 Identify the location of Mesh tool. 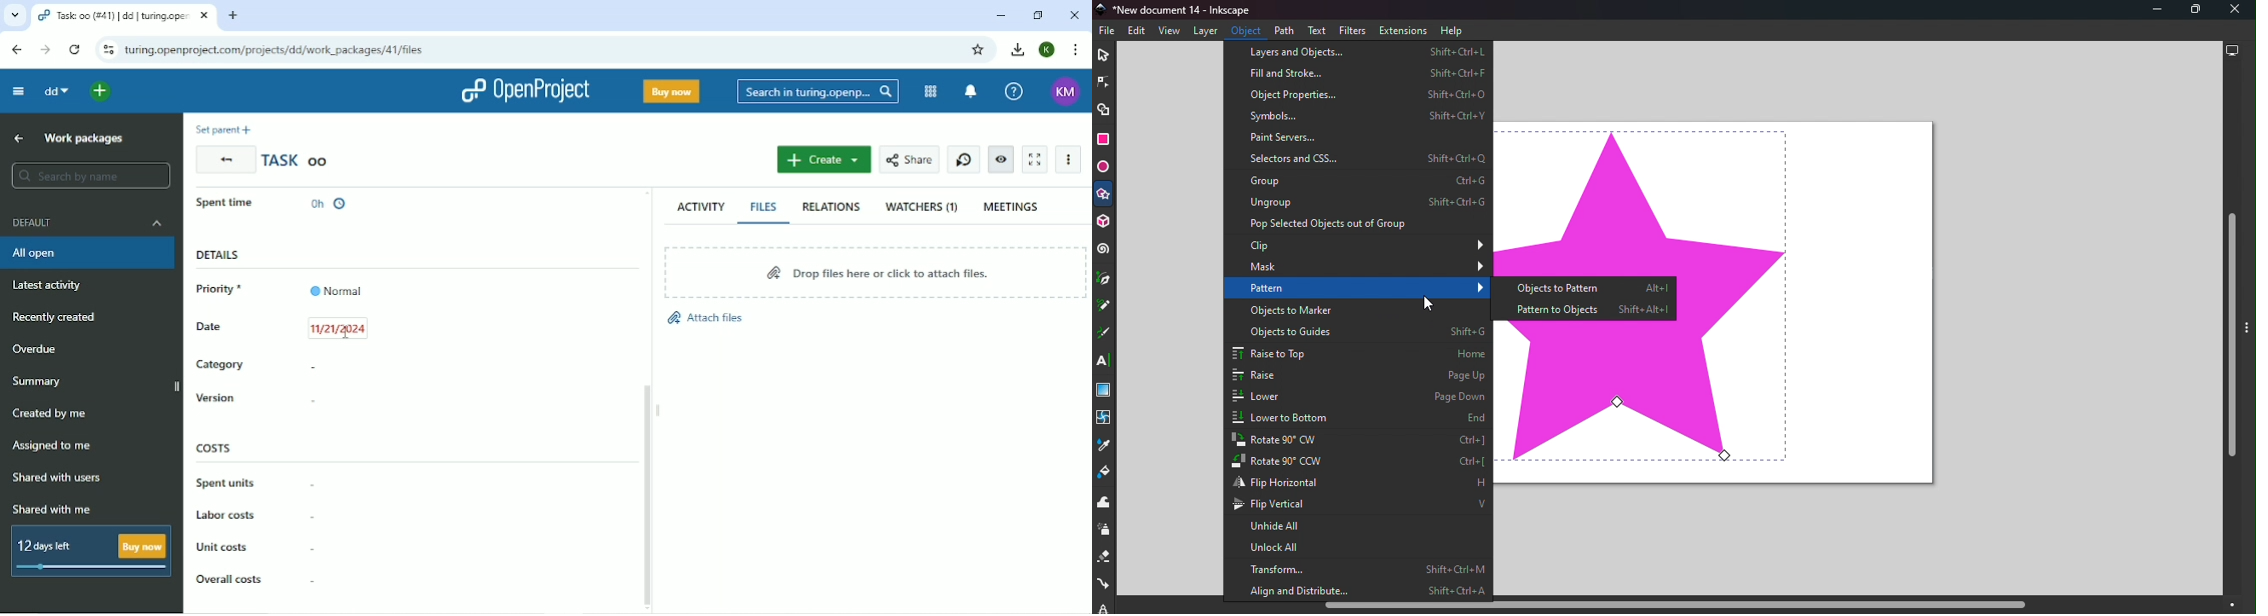
(1106, 422).